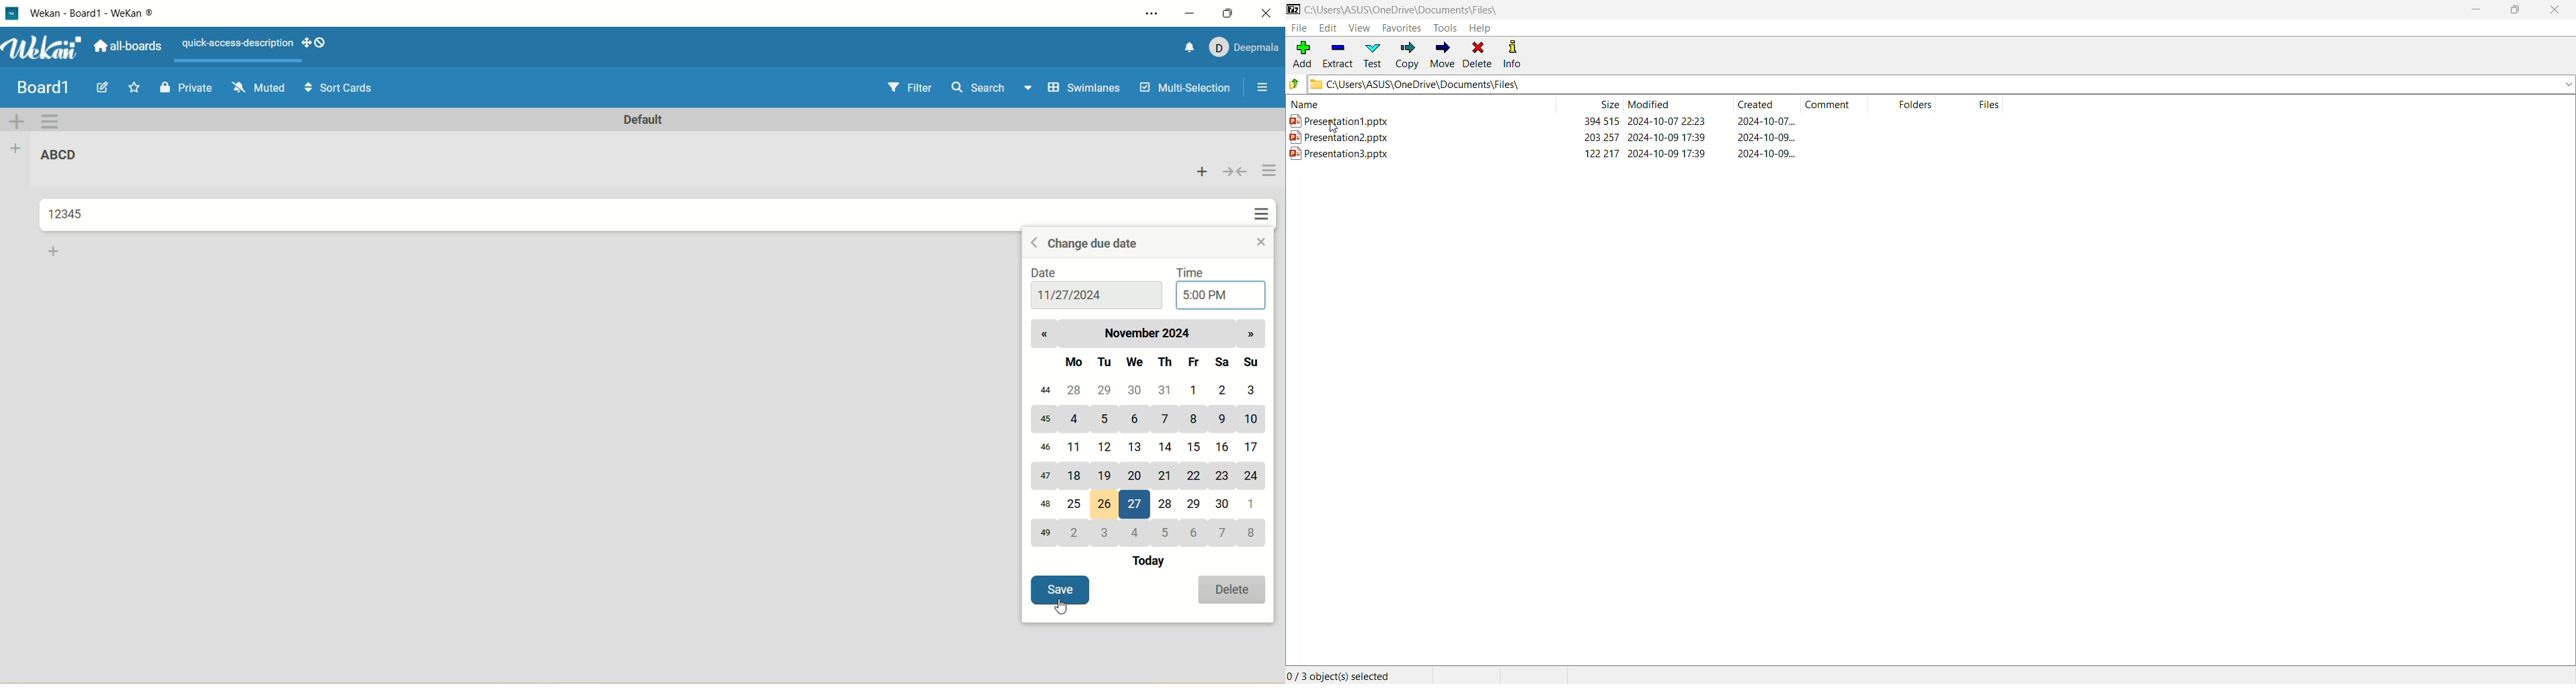 This screenshot has height=700, width=2576. Describe the element at coordinates (1833, 103) in the screenshot. I see `Comment` at that location.